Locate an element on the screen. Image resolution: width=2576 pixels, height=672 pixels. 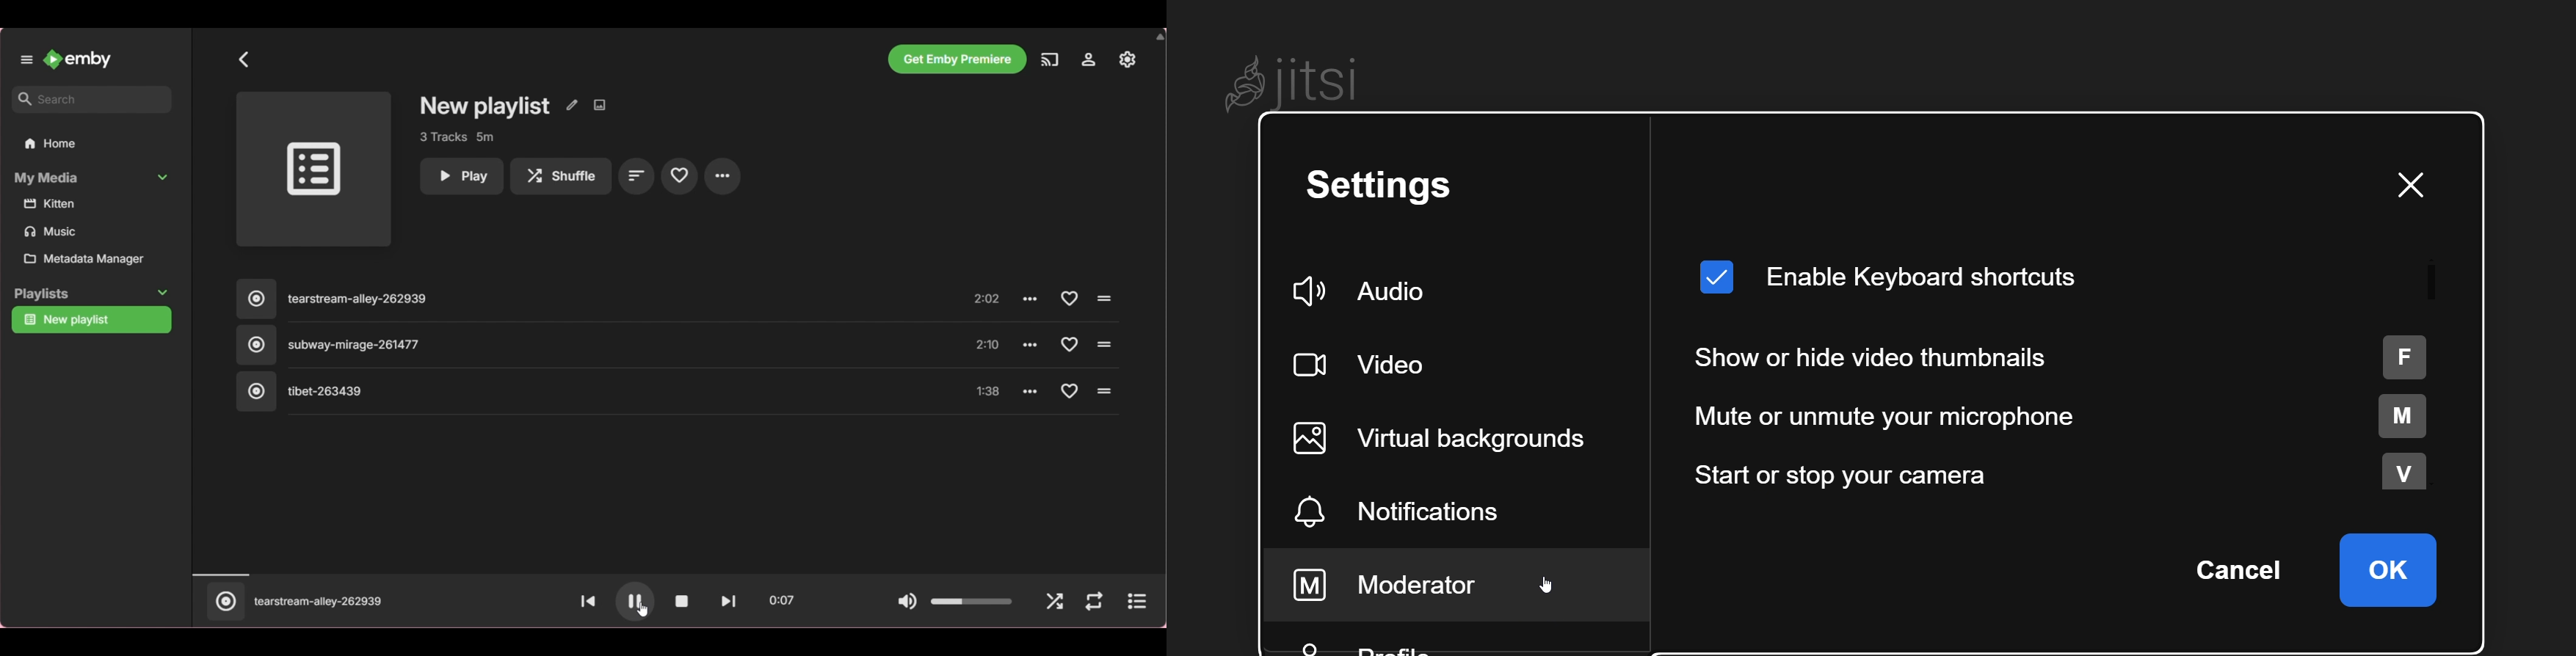
scroll bar is located at coordinates (2431, 280).